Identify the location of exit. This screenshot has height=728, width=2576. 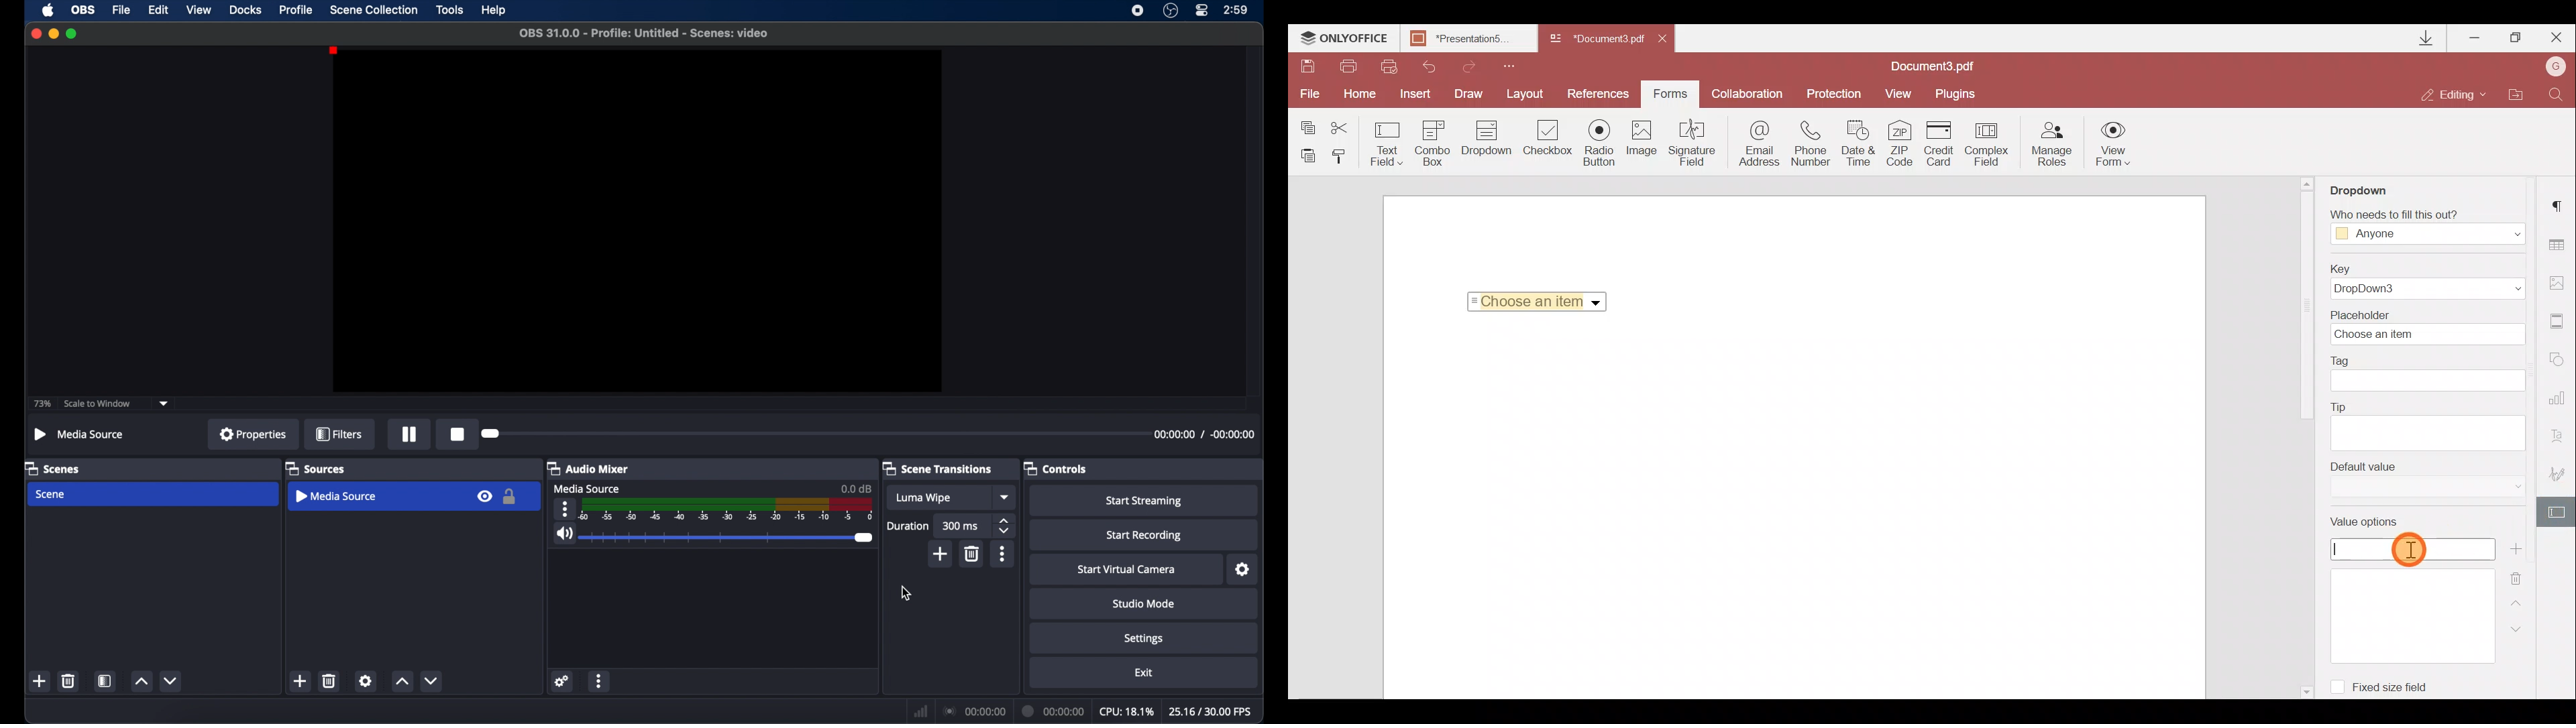
(1144, 672).